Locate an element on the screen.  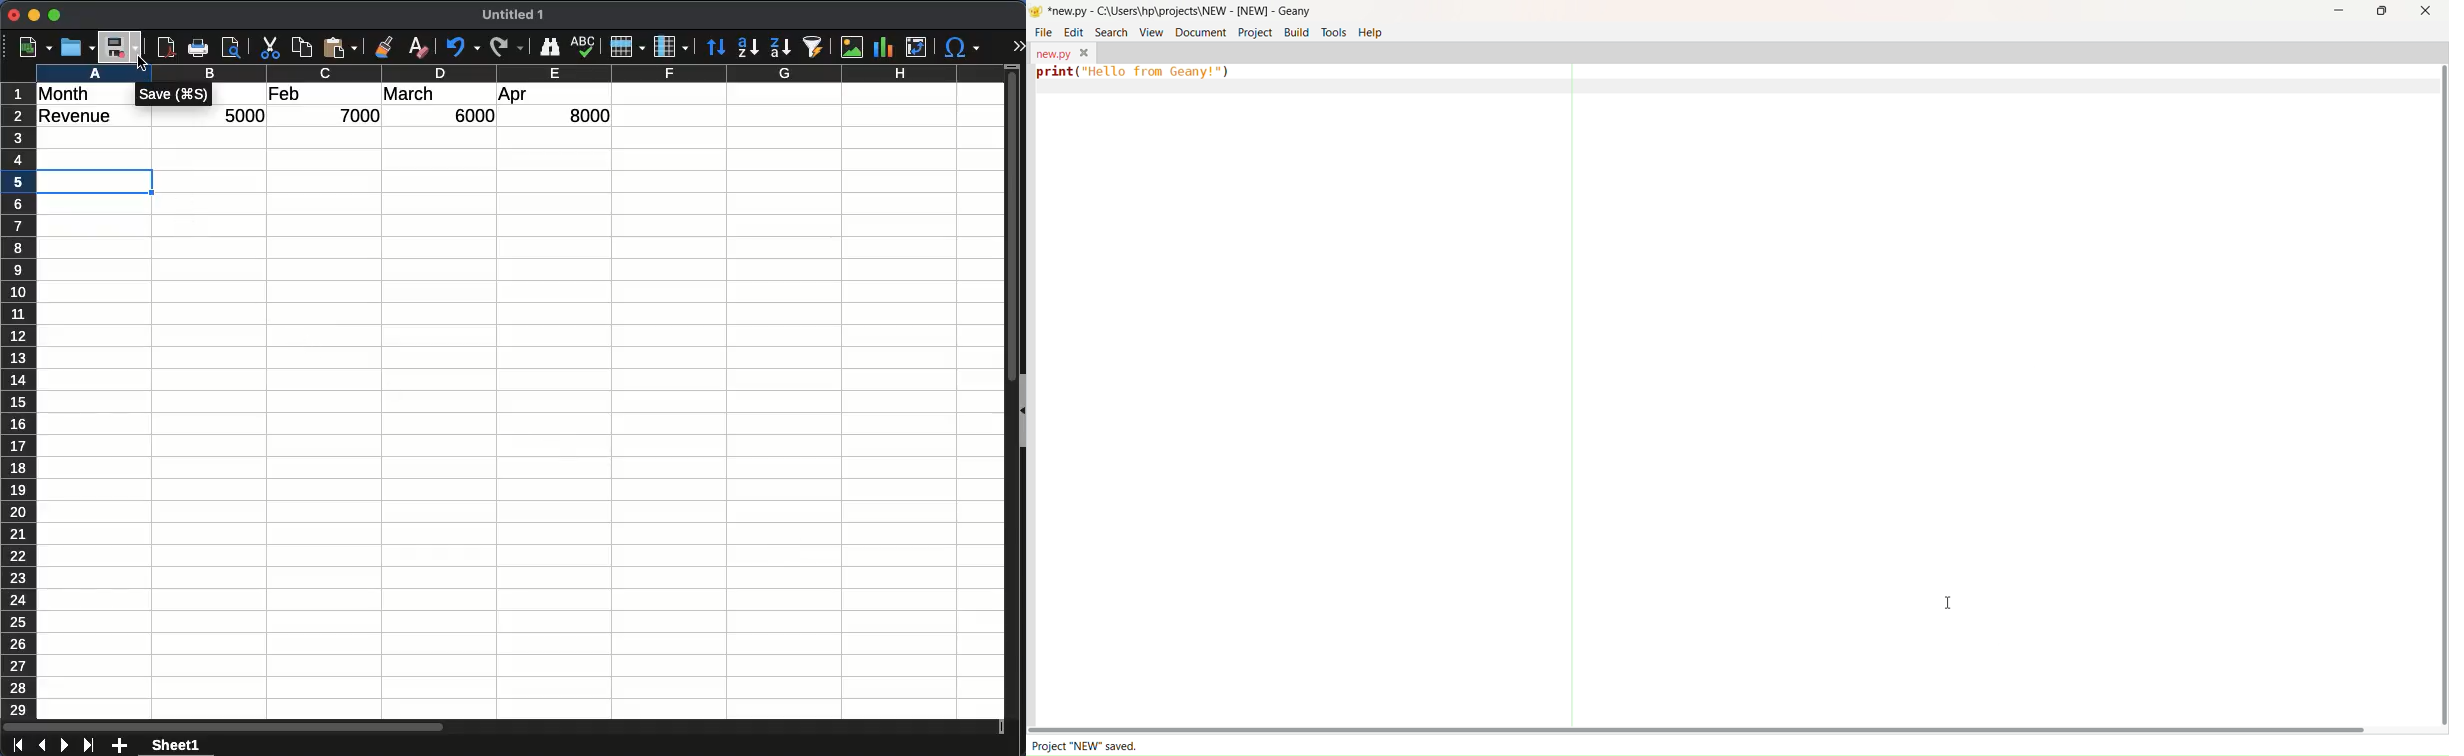
document is located at coordinates (1199, 31).